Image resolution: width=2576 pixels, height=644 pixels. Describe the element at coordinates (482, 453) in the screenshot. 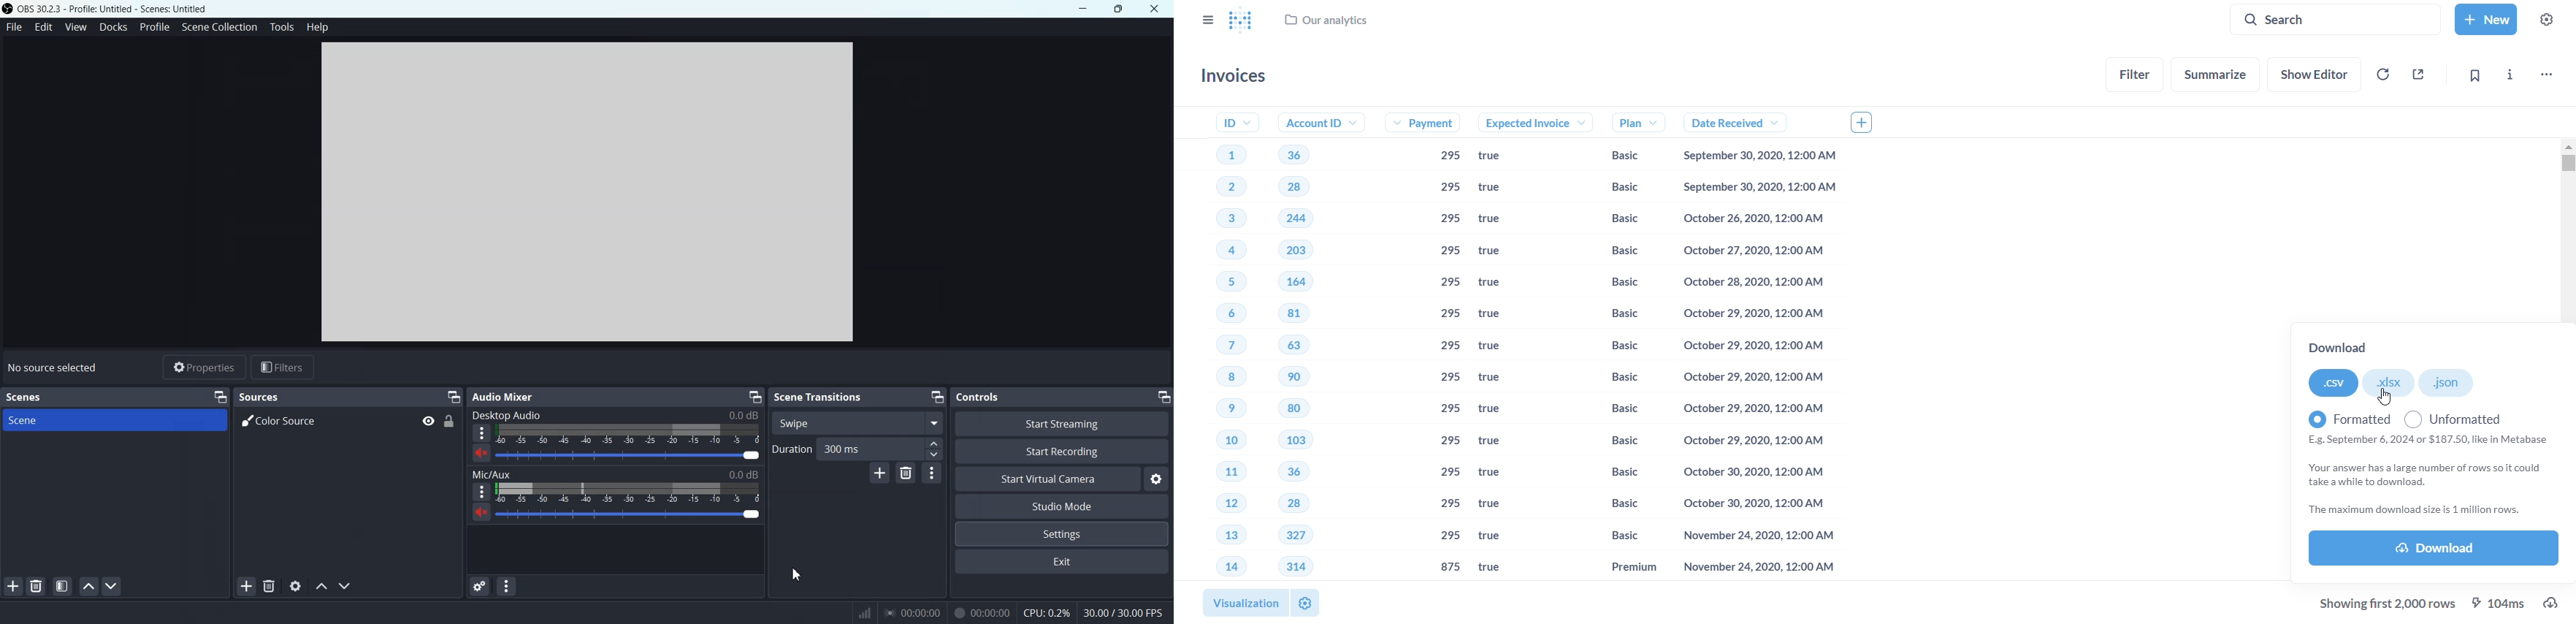

I see `Mute/ Unmute` at that location.